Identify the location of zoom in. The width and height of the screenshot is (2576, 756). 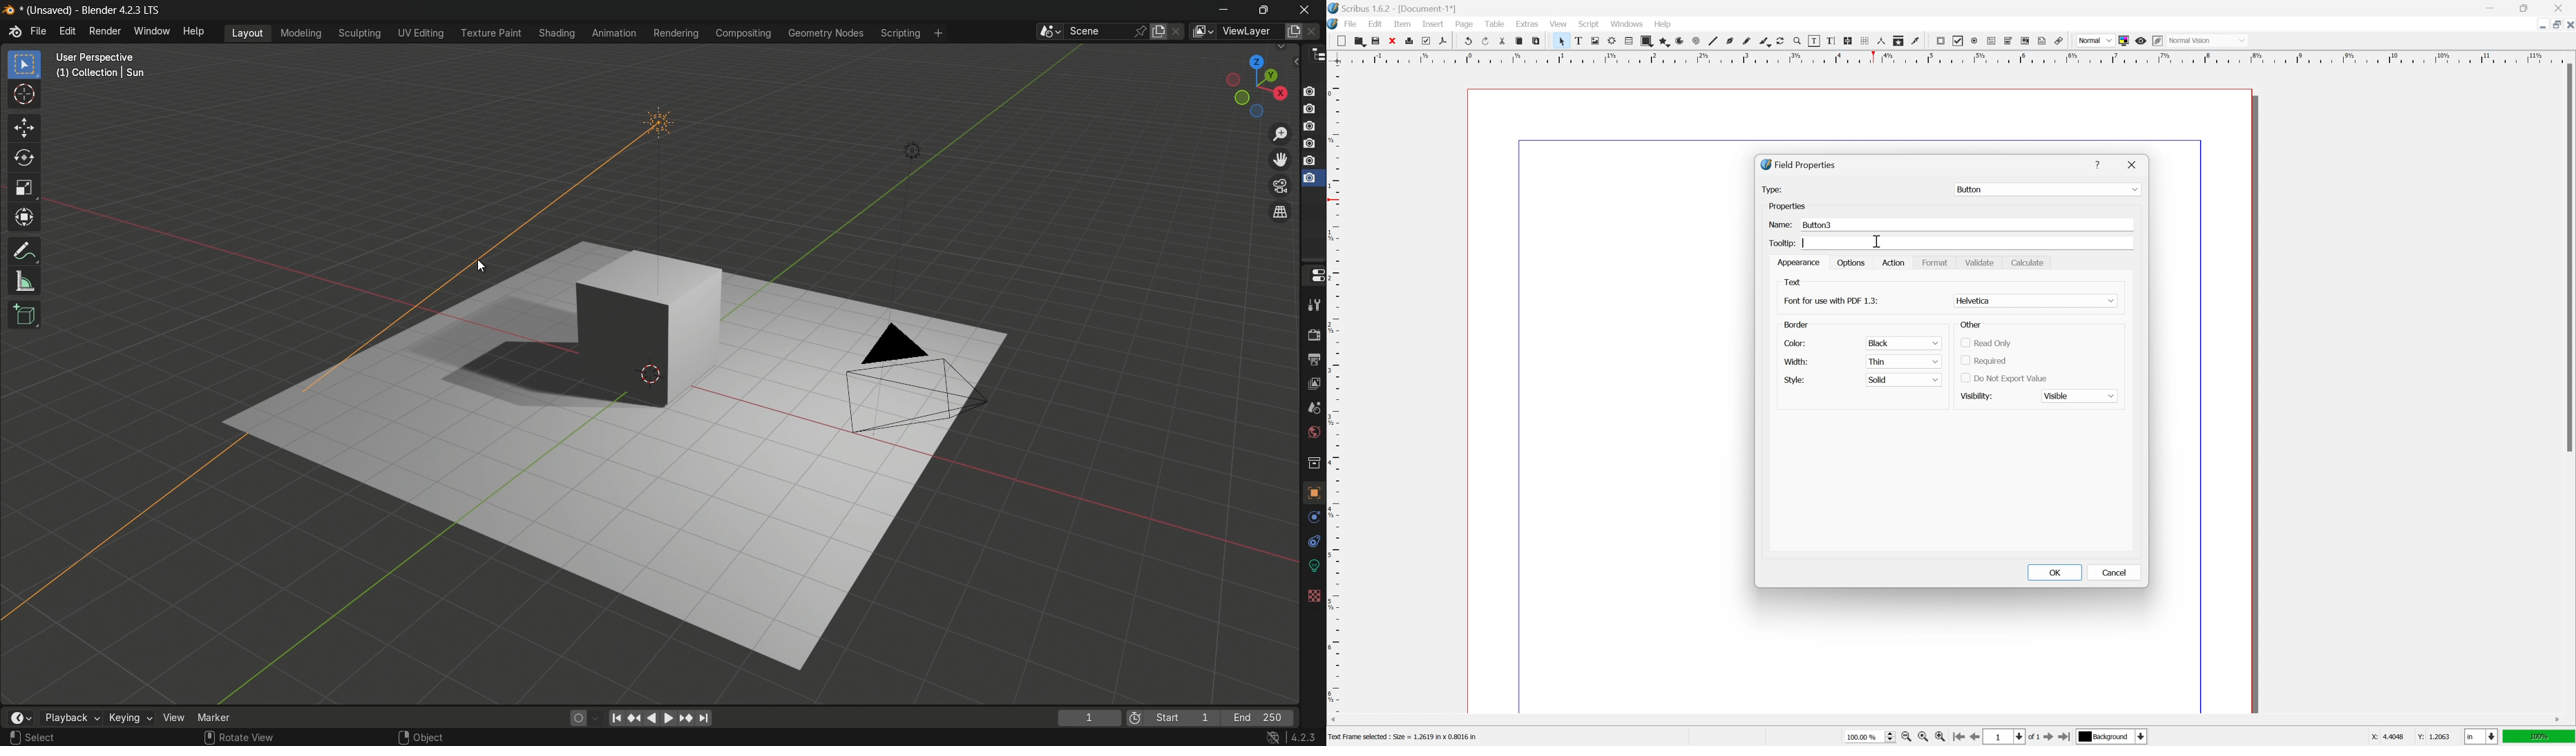
(1940, 738).